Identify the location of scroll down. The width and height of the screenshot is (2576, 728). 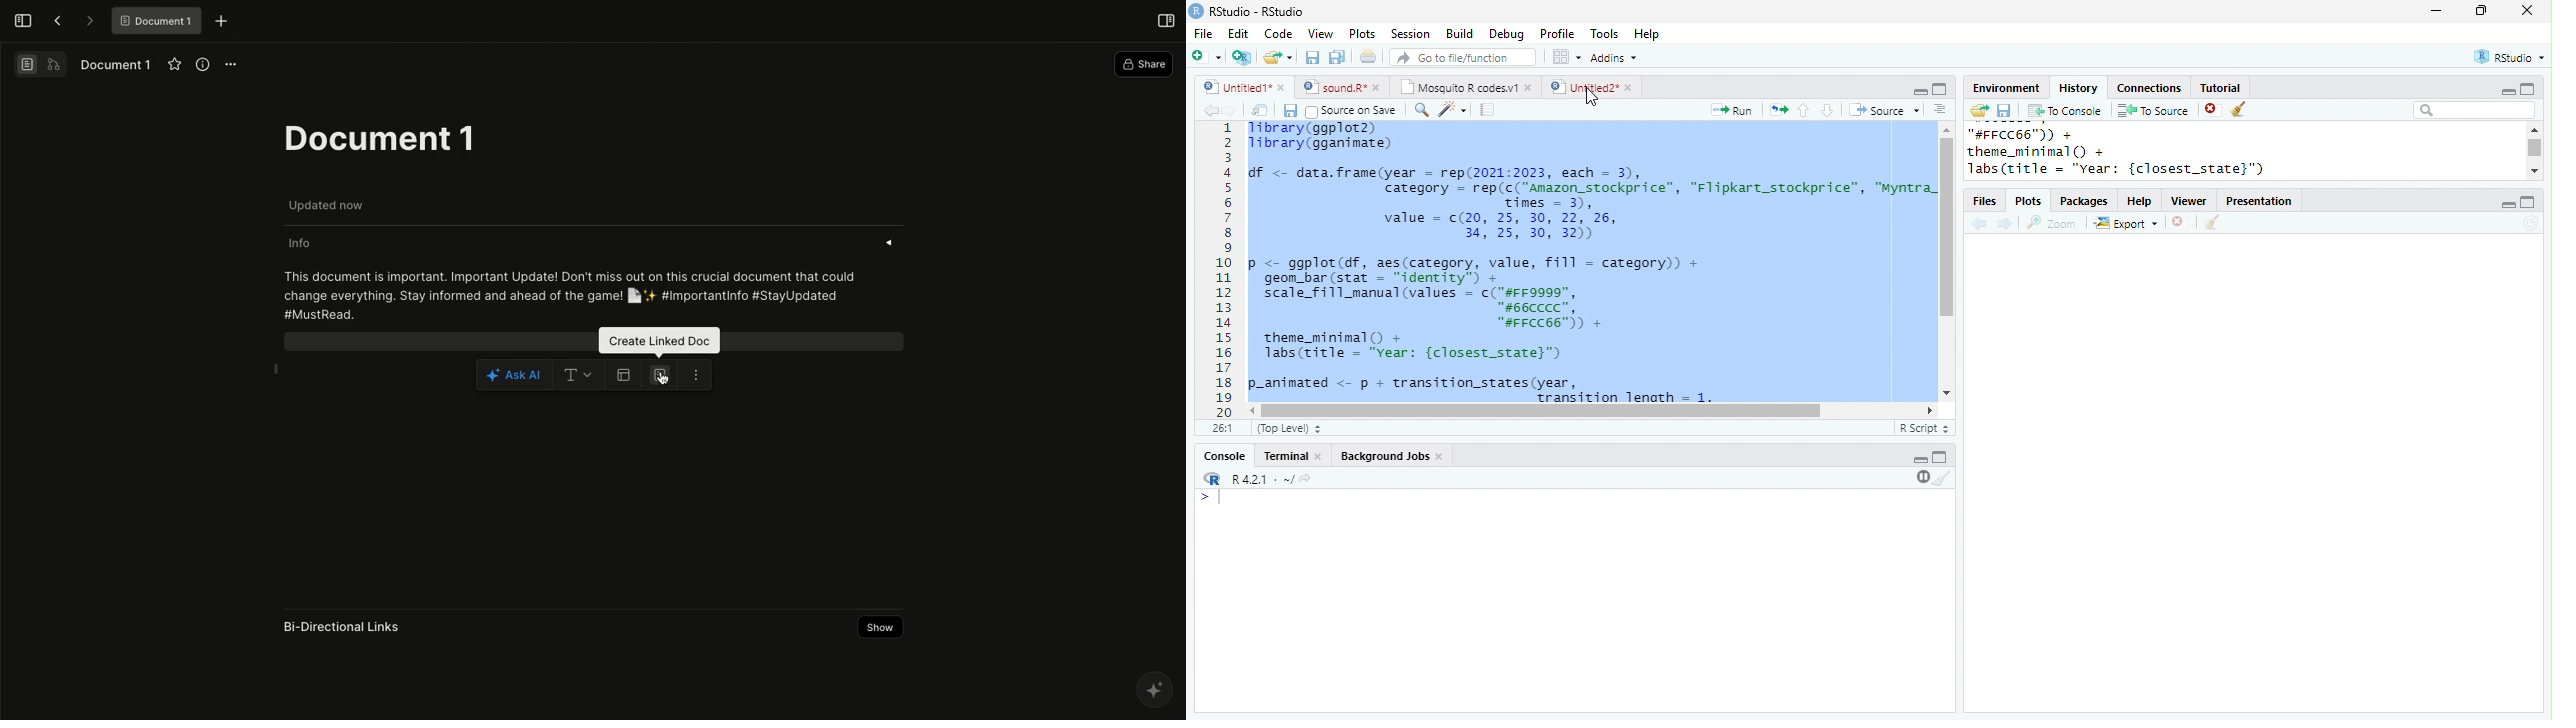
(1947, 393).